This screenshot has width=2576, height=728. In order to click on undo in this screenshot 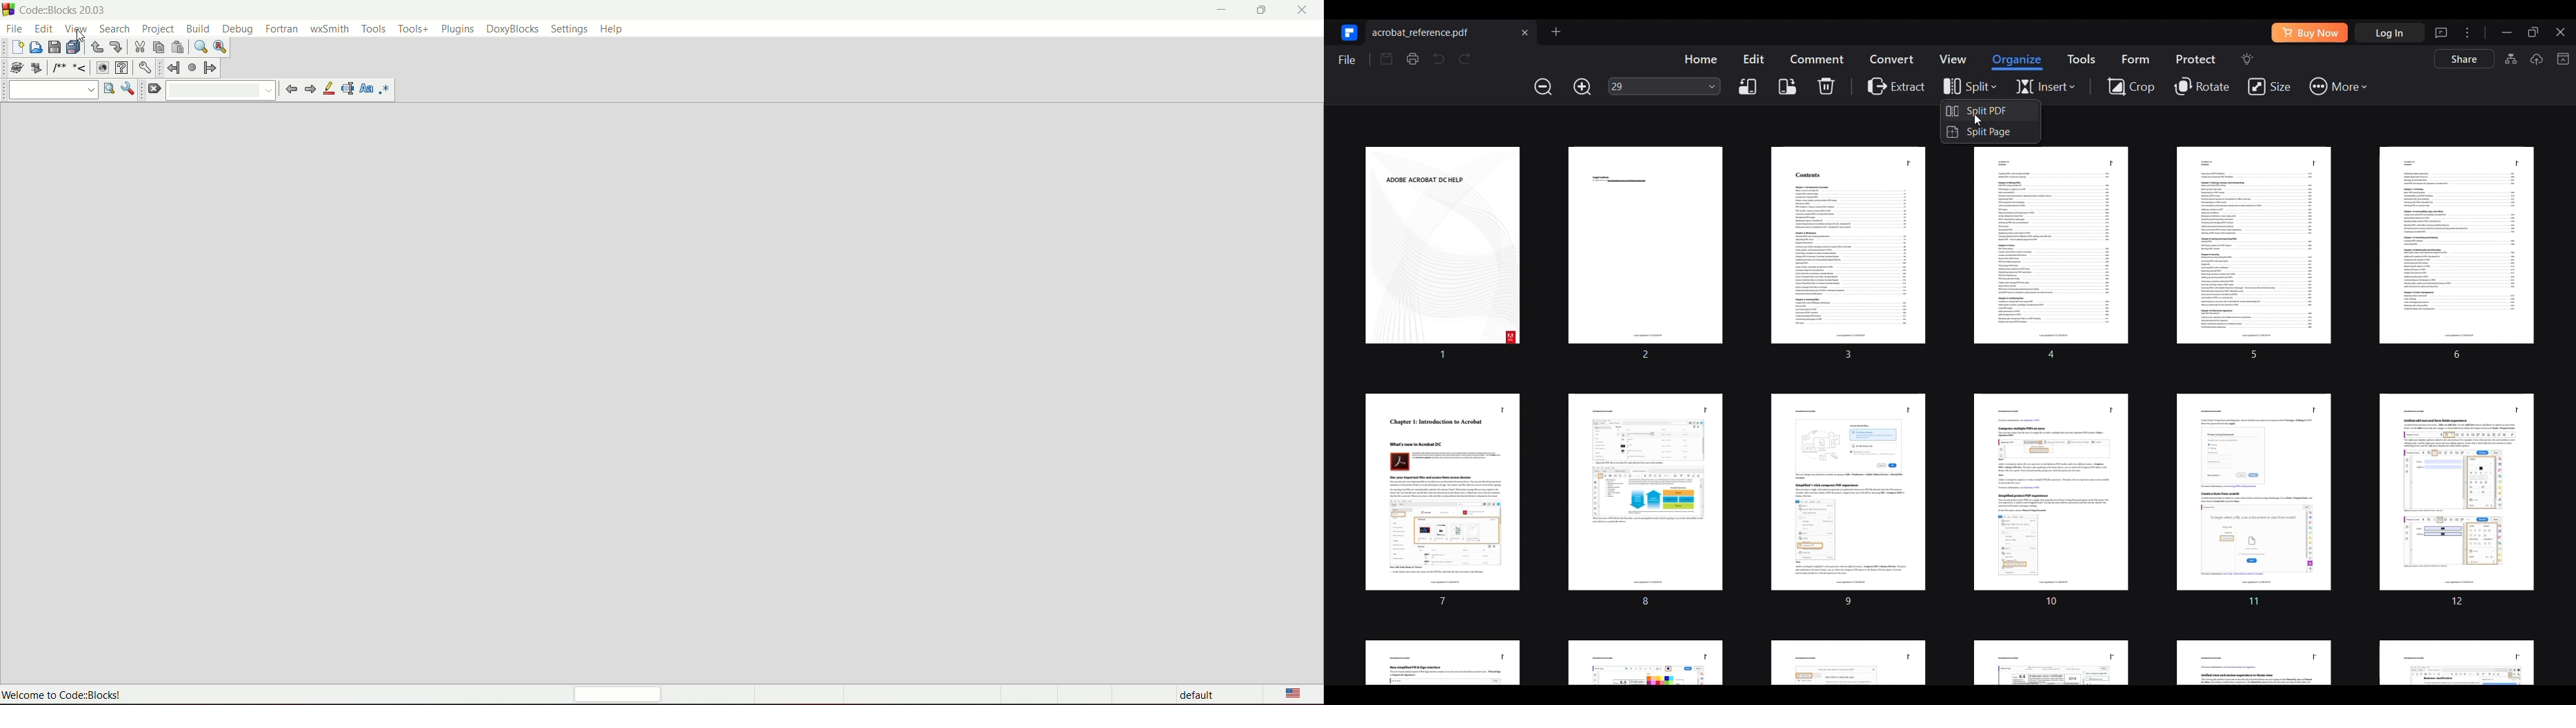, I will do `click(98, 48)`.